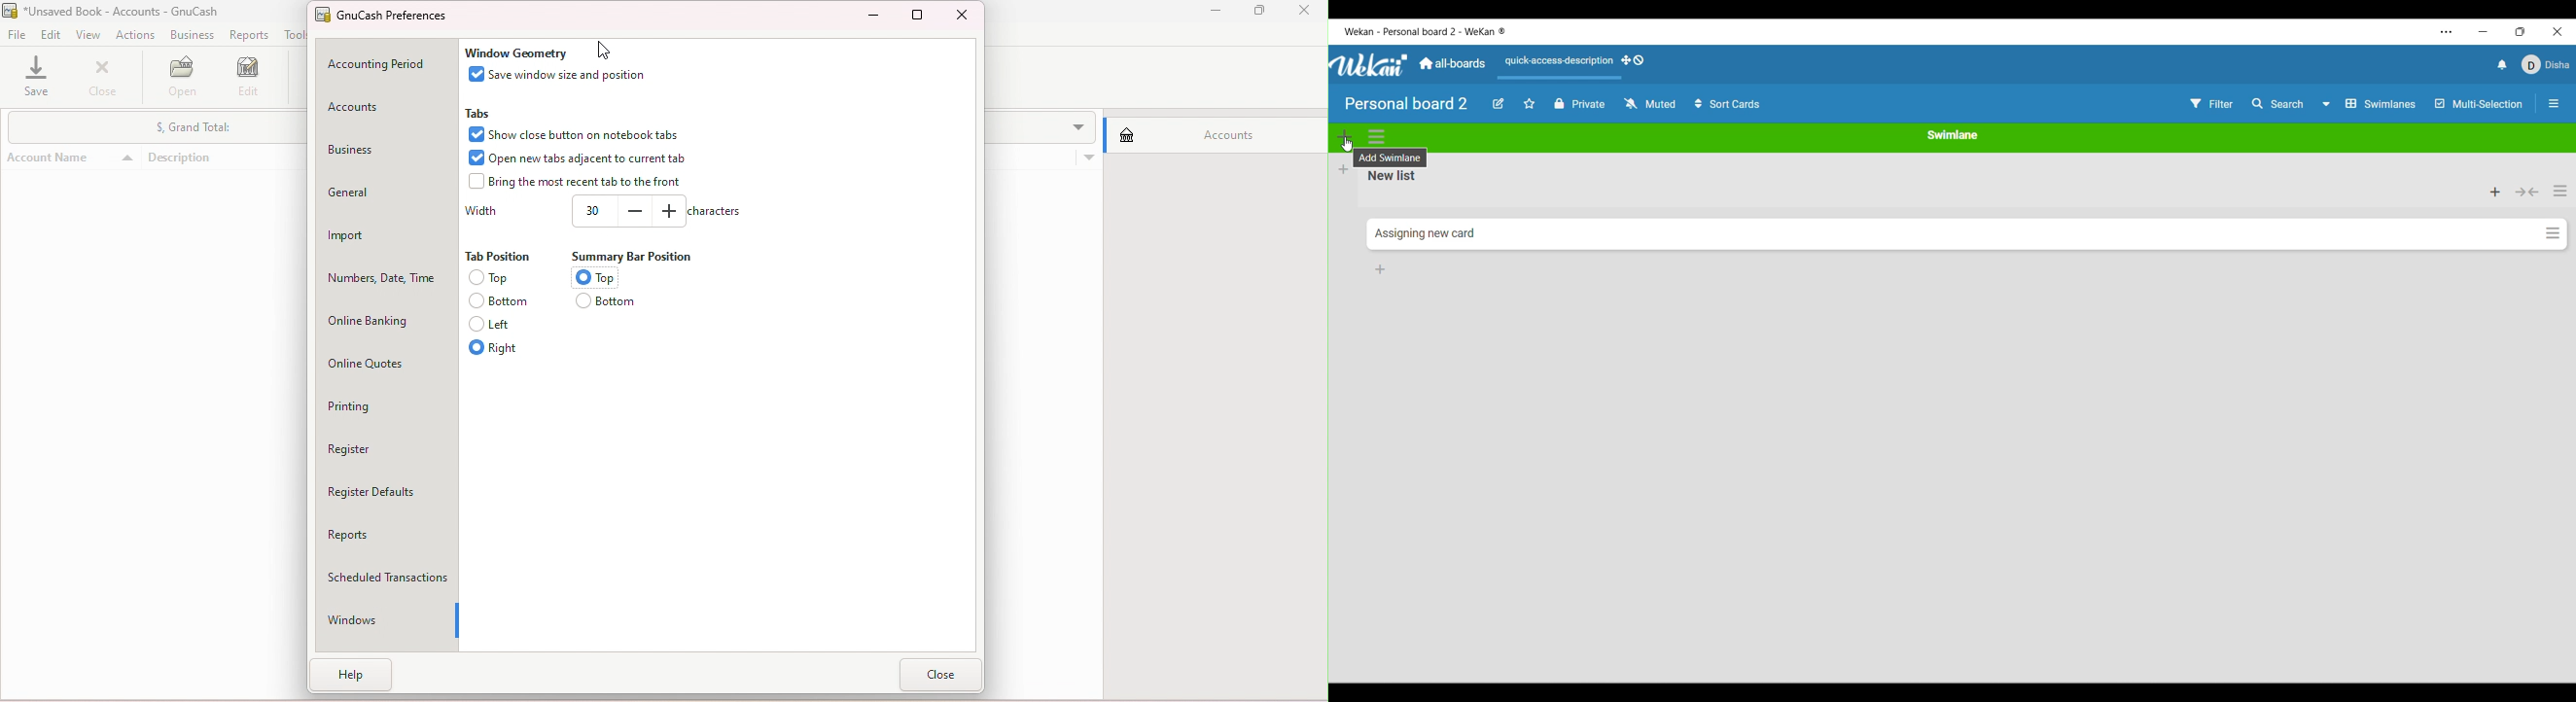 Image resolution: width=2576 pixels, height=728 pixels. I want to click on More settings, so click(2447, 32).